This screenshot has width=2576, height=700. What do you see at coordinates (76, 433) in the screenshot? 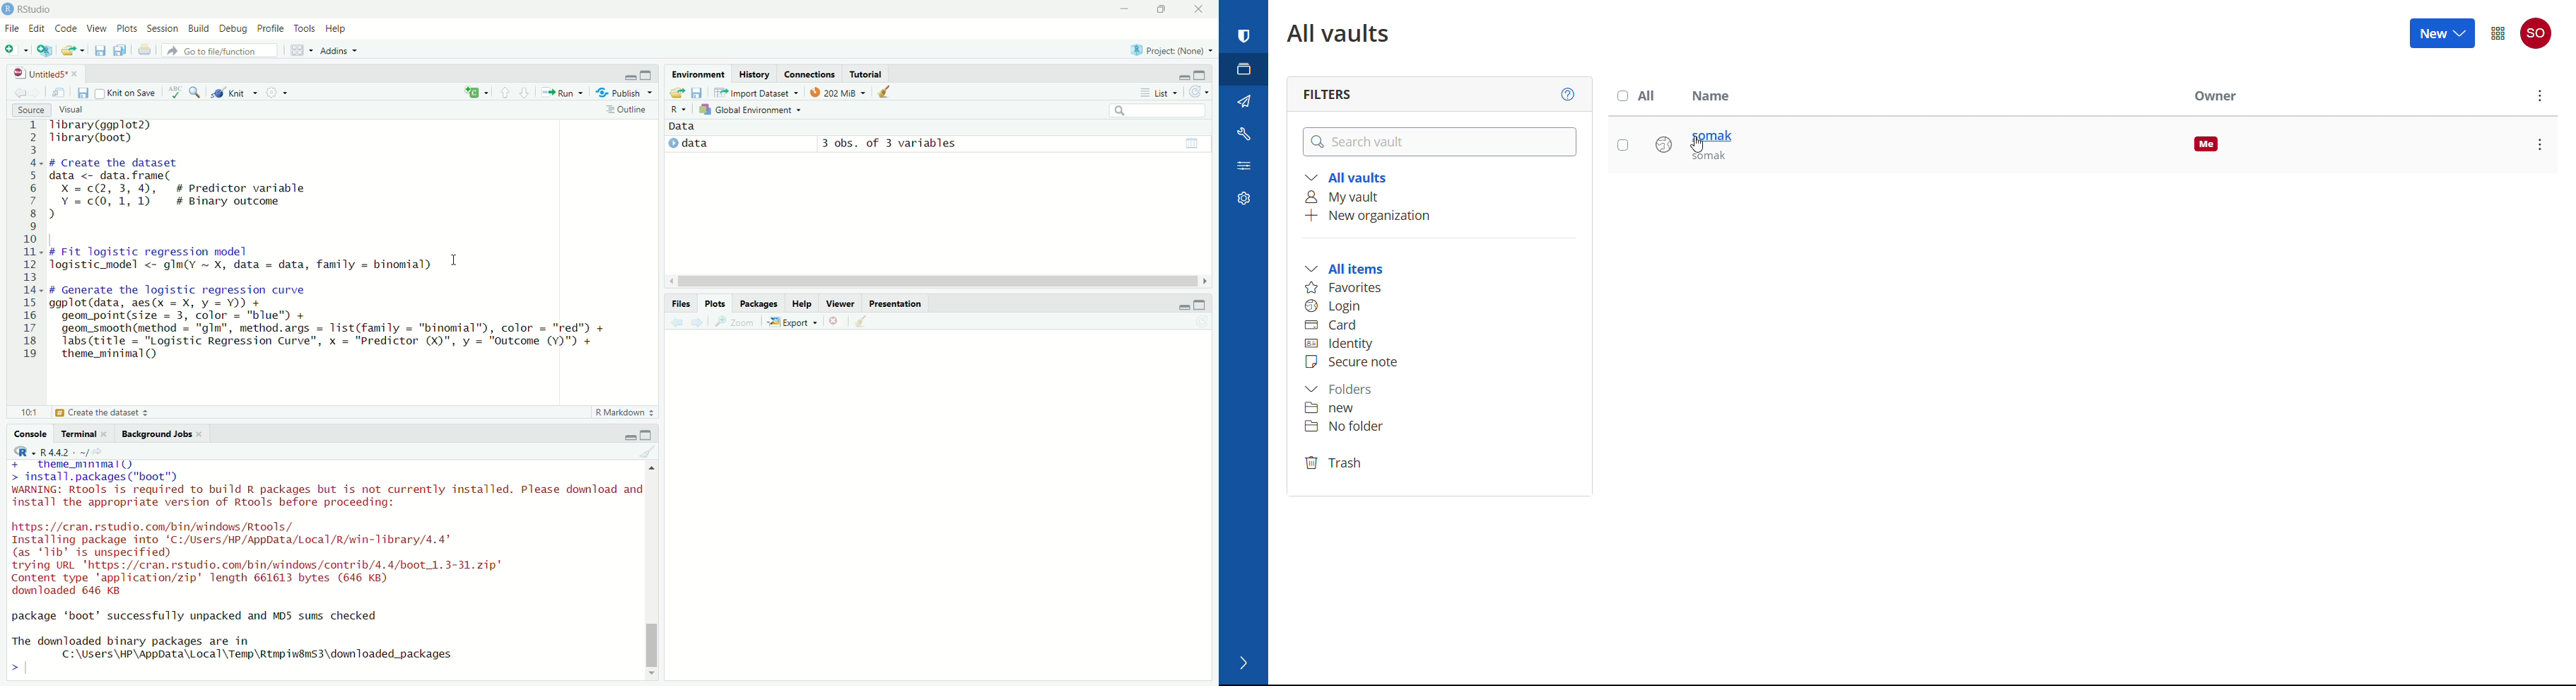
I see `Terminal` at bounding box center [76, 433].